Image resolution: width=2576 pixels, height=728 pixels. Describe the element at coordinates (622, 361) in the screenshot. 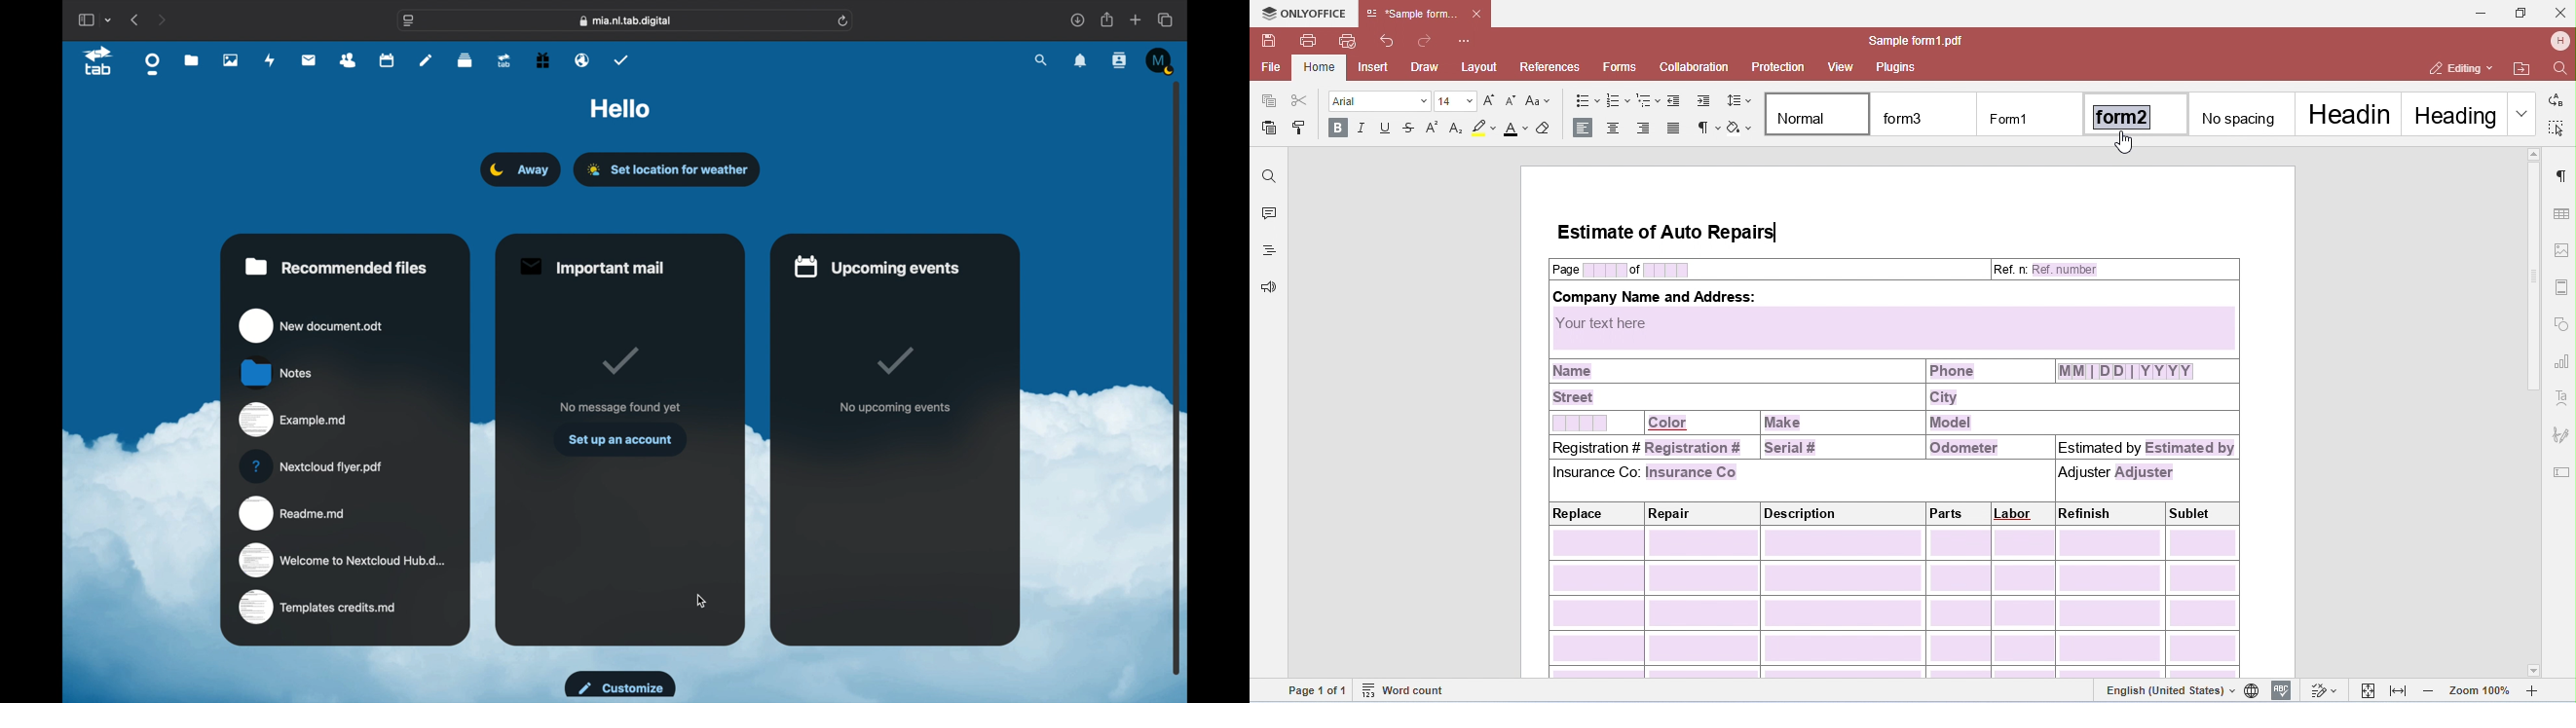

I see `tick mark` at that location.